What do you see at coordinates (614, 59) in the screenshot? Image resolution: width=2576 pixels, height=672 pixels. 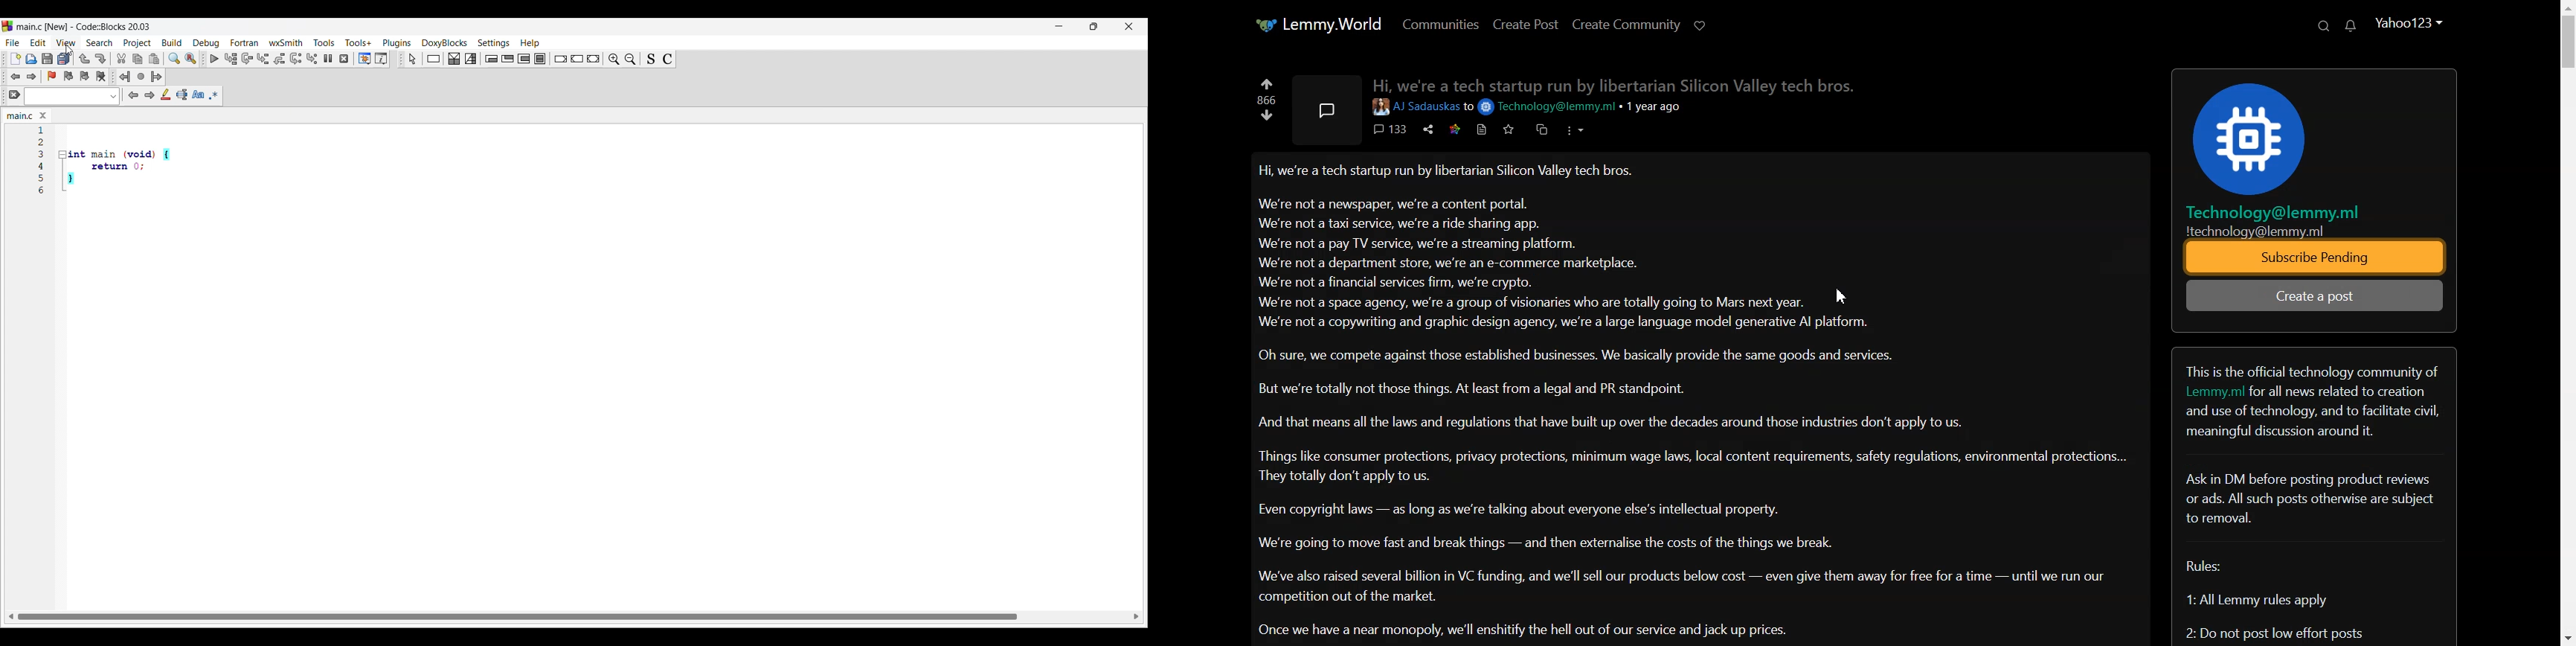 I see `Zoom in` at bounding box center [614, 59].